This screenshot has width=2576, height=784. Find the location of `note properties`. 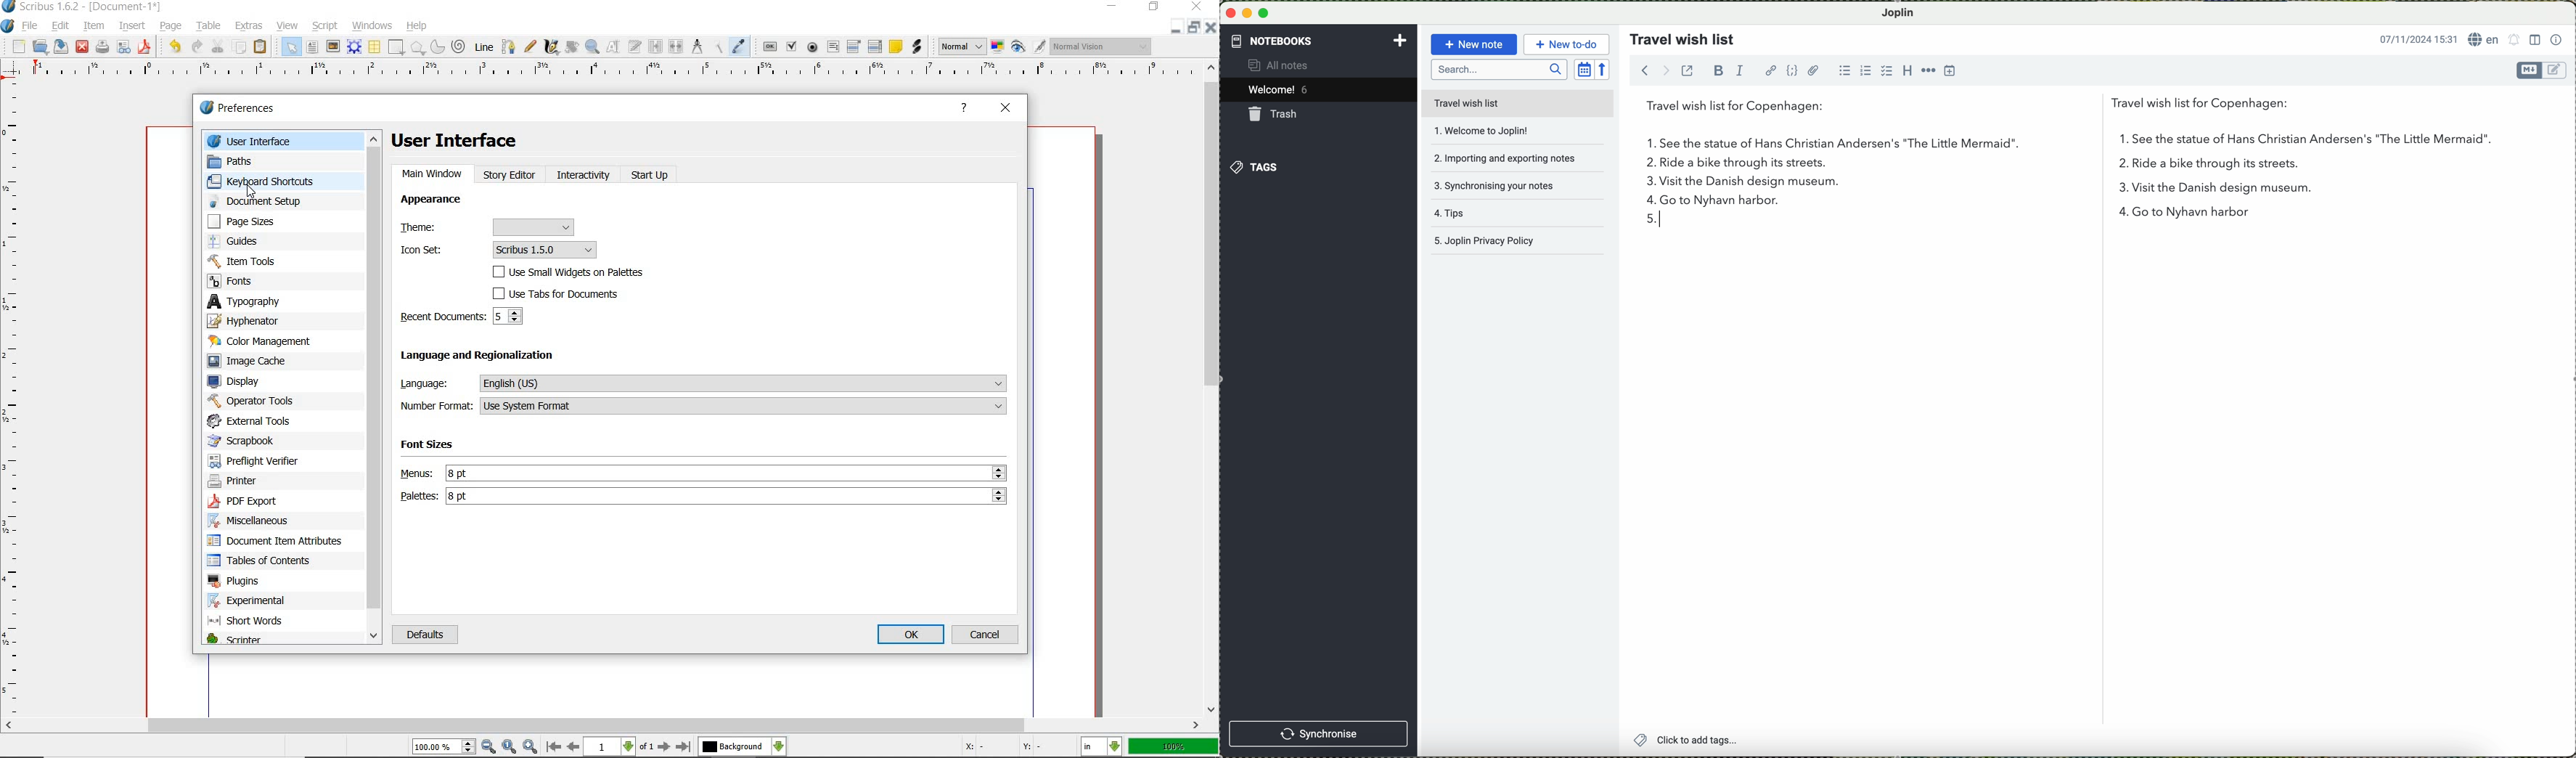

note properties is located at coordinates (2557, 39).